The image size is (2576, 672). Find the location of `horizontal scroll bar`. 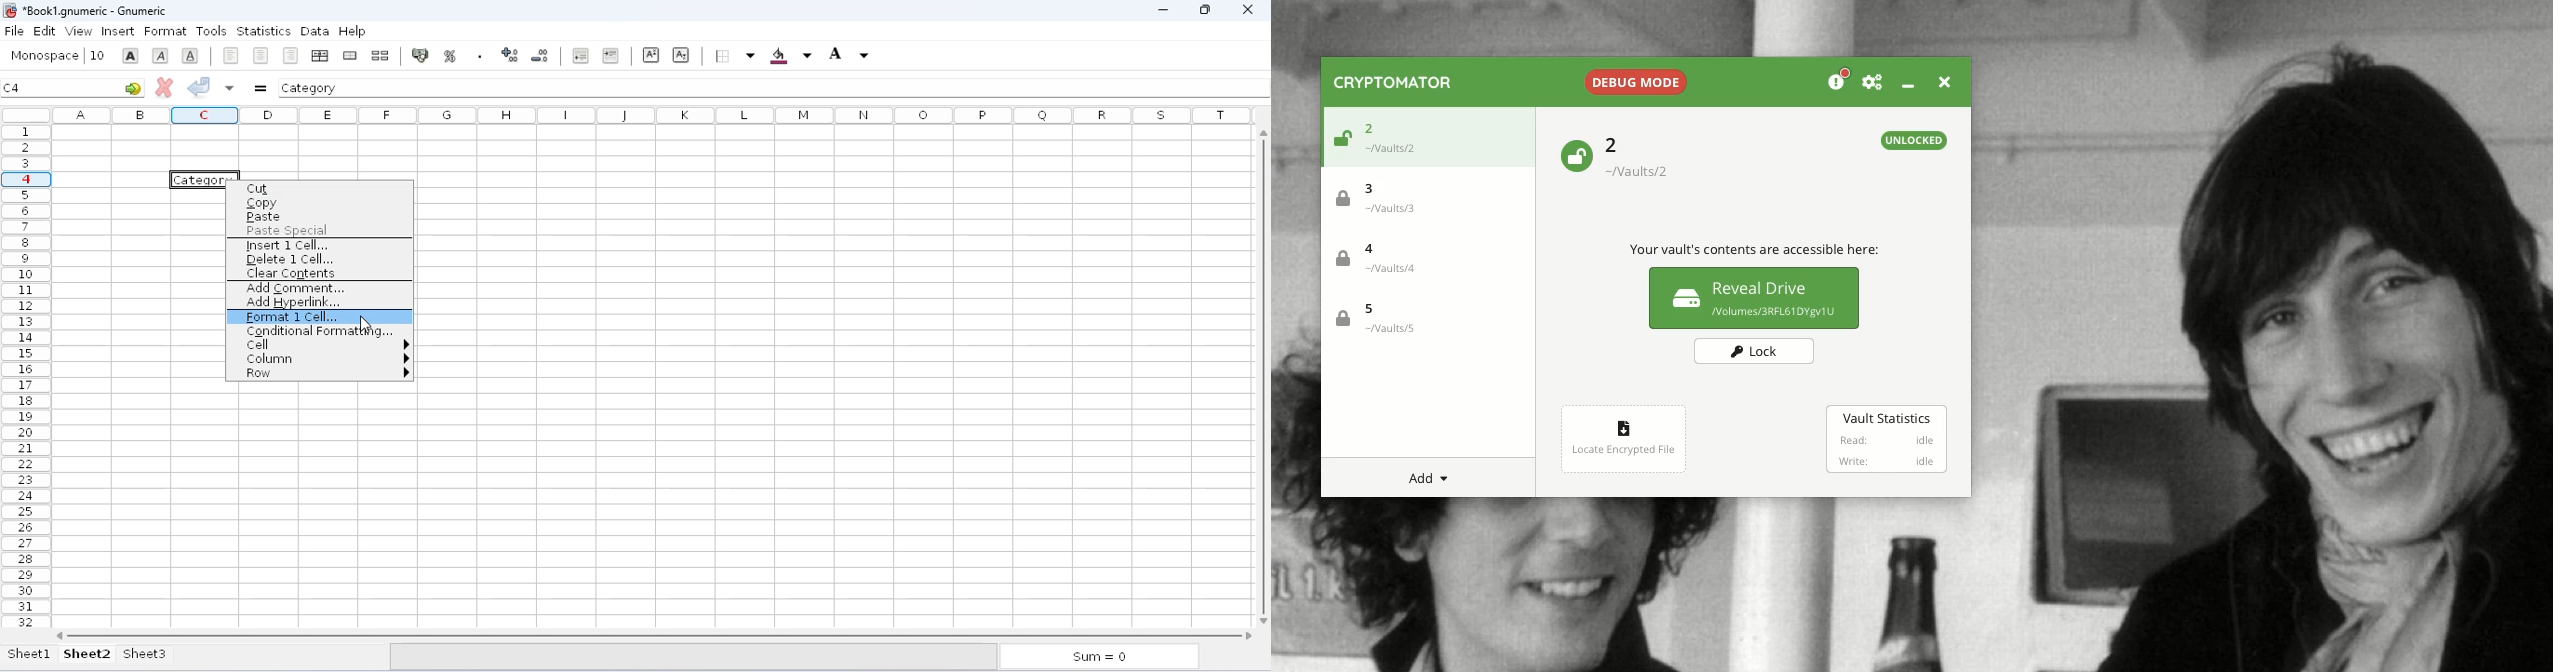

horizontal scroll bar is located at coordinates (656, 636).